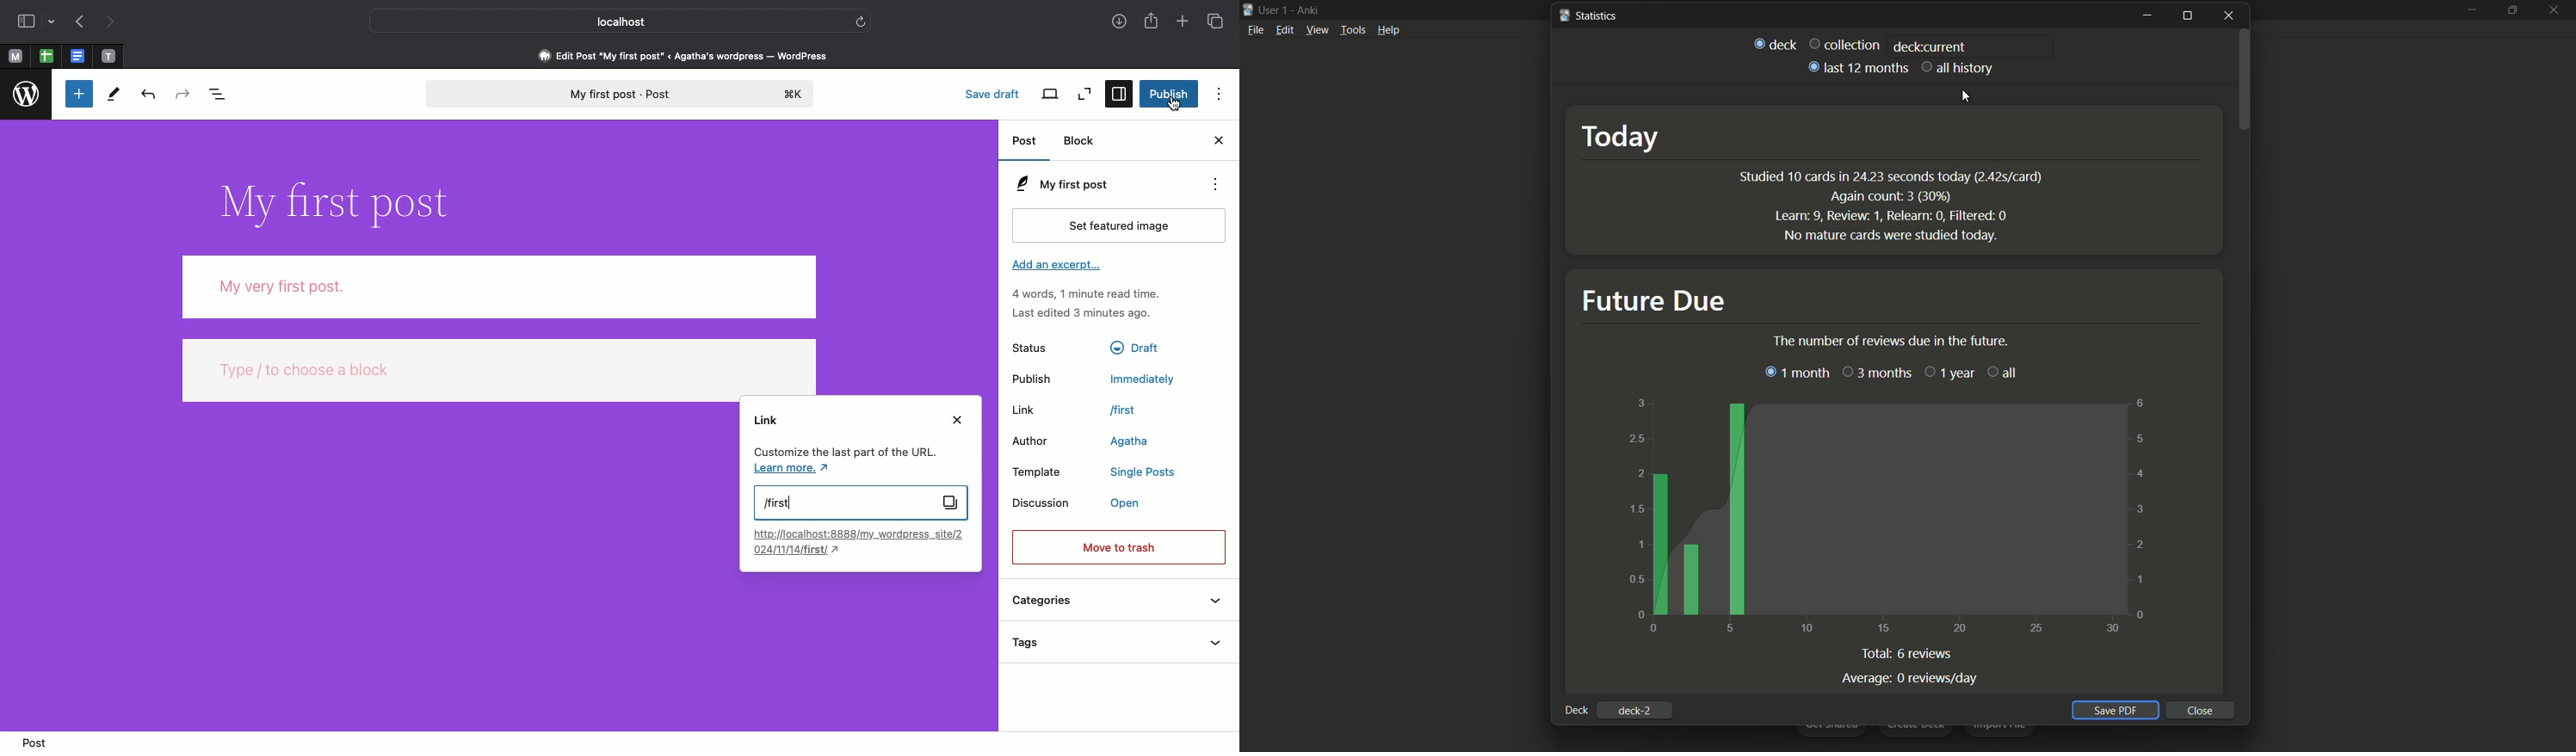 The height and width of the screenshot is (756, 2576). I want to click on Publish, so click(1168, 93).